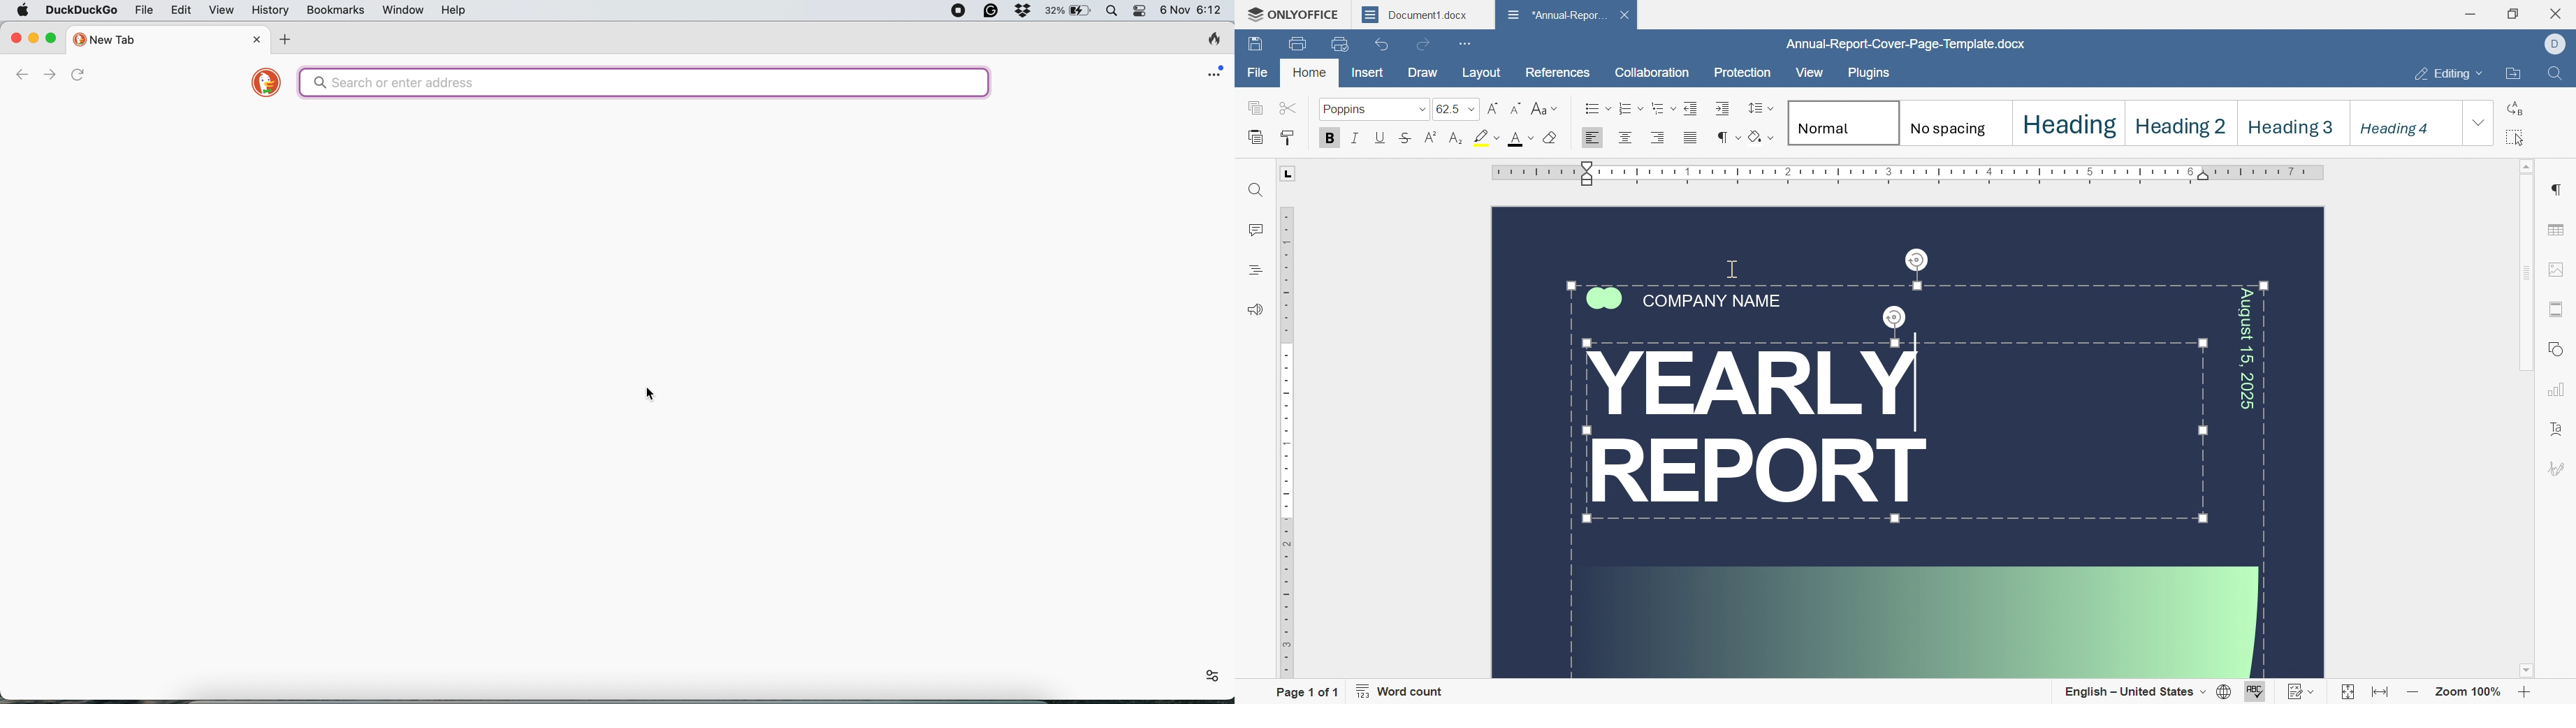 The height and width of the screenshot is (728, 2576). What do you see at coordinates (2450, 76) in the screenshot?
I see `editing` at bounding box center [2450, 76].